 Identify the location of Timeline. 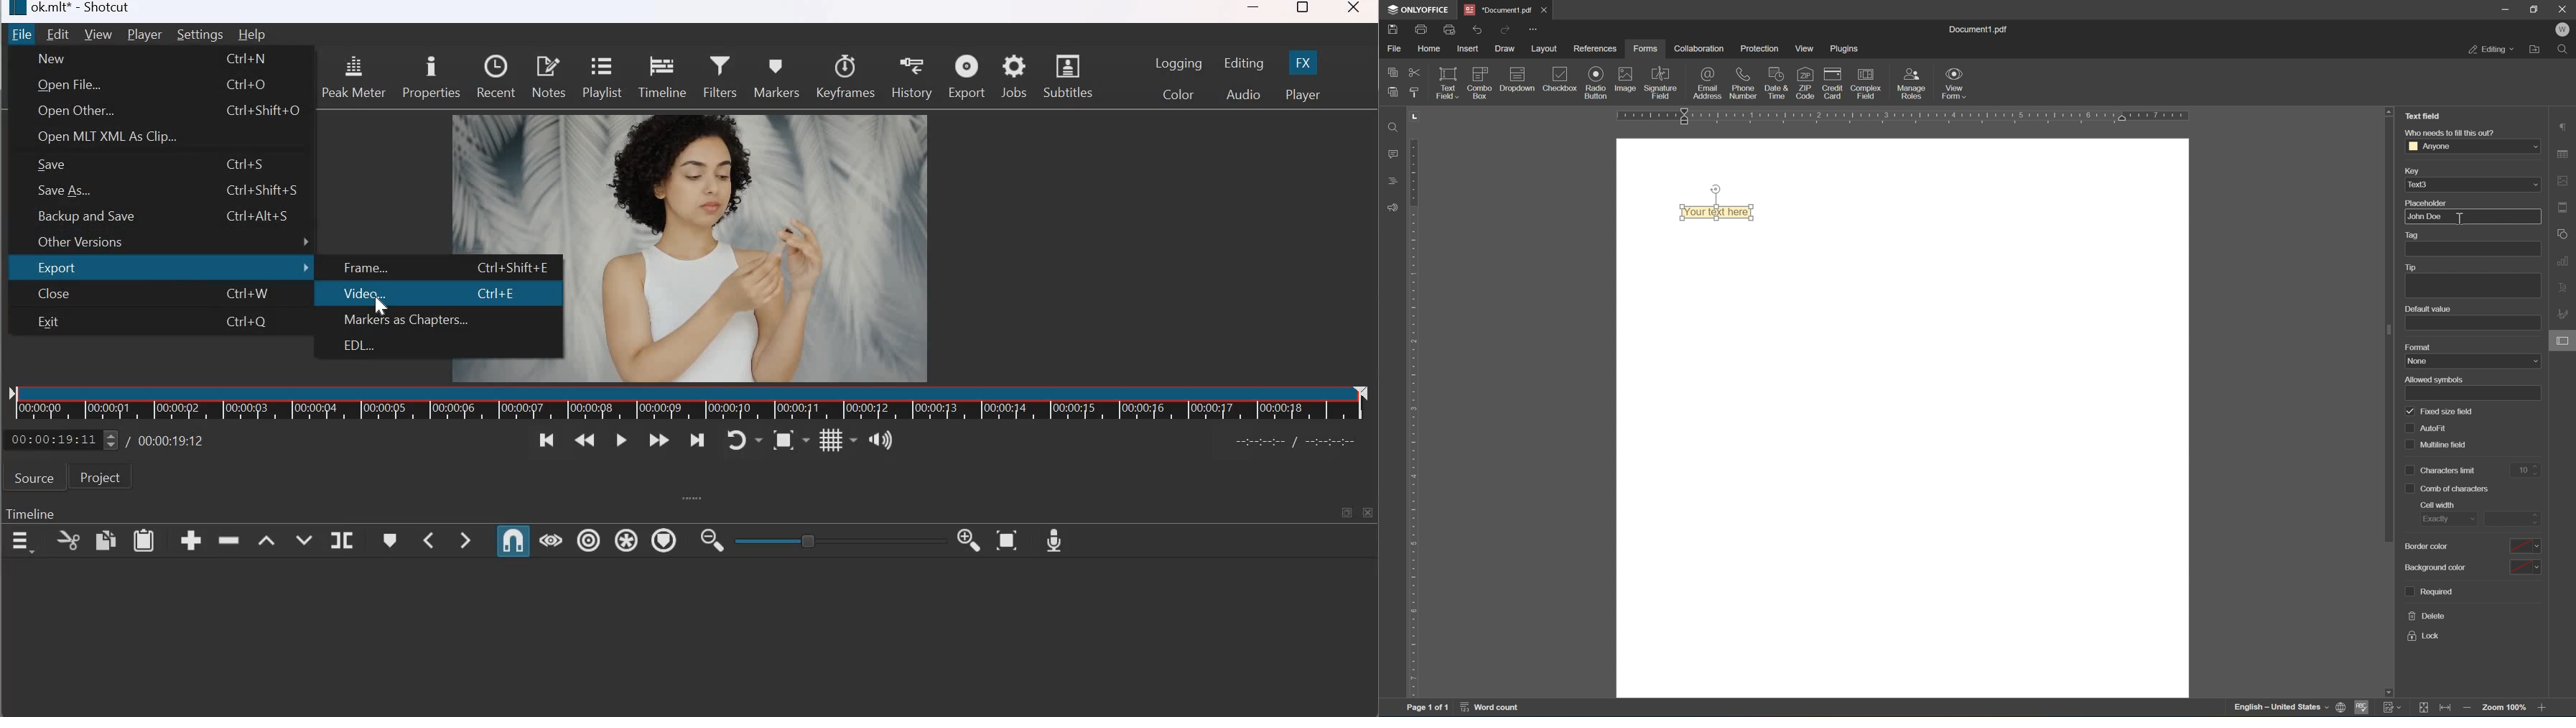
(693, 404).